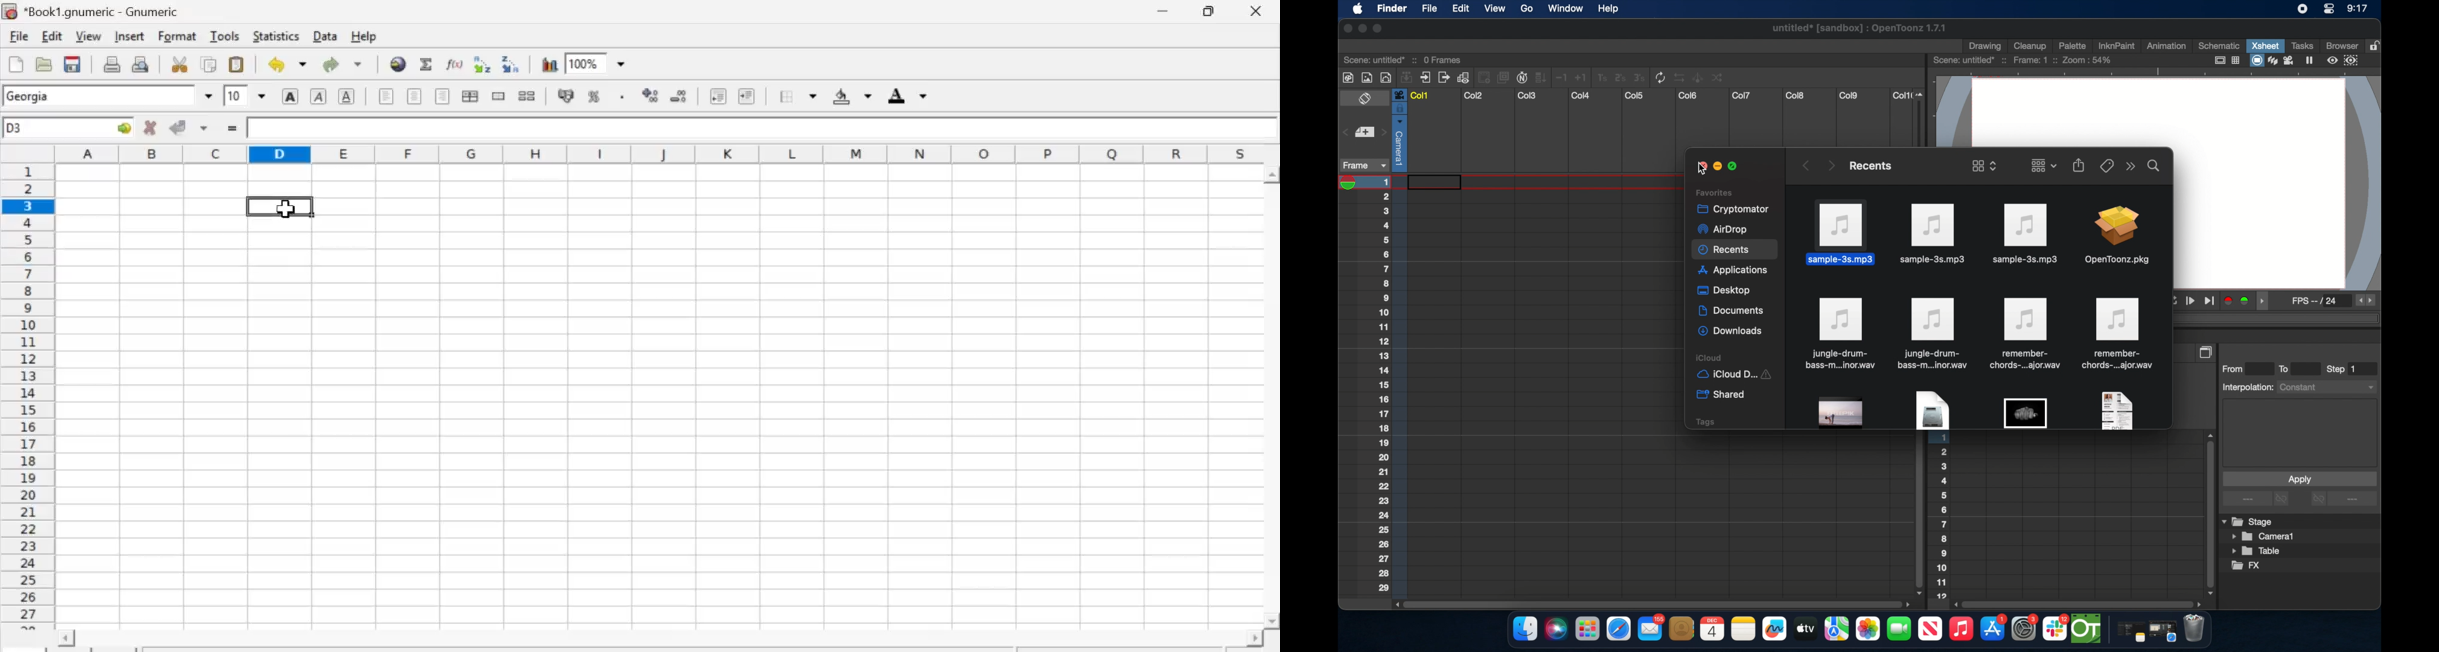 This screenshot has width=2464, height=672. Describe the element at coordinates (1860, 30) in the screenshot. I see `file name` at that location.